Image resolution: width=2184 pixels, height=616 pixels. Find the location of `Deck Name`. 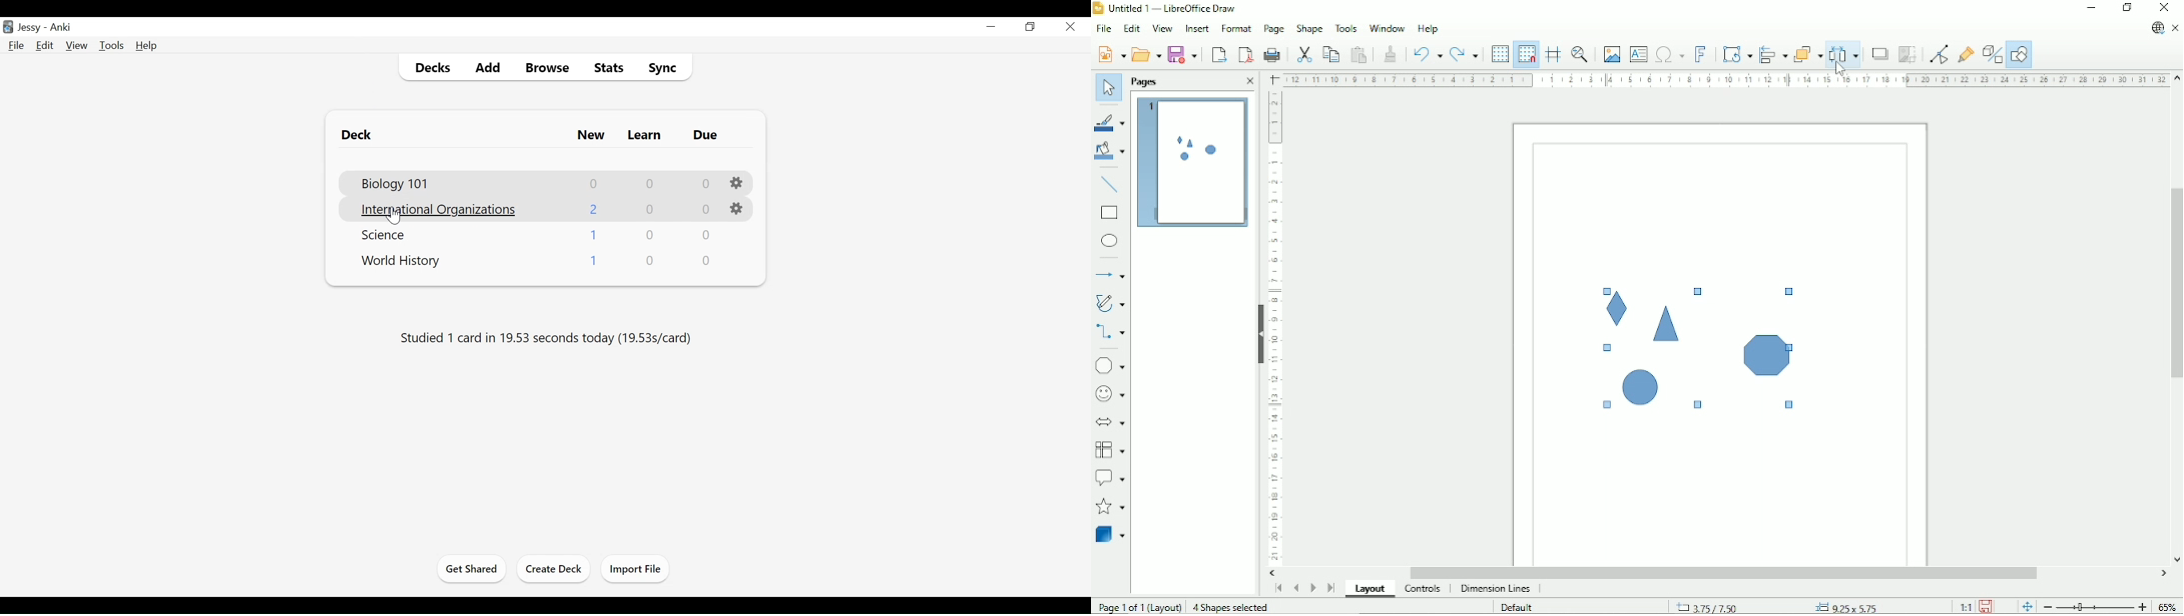

Deck Name is located at coordinates (391, 185).